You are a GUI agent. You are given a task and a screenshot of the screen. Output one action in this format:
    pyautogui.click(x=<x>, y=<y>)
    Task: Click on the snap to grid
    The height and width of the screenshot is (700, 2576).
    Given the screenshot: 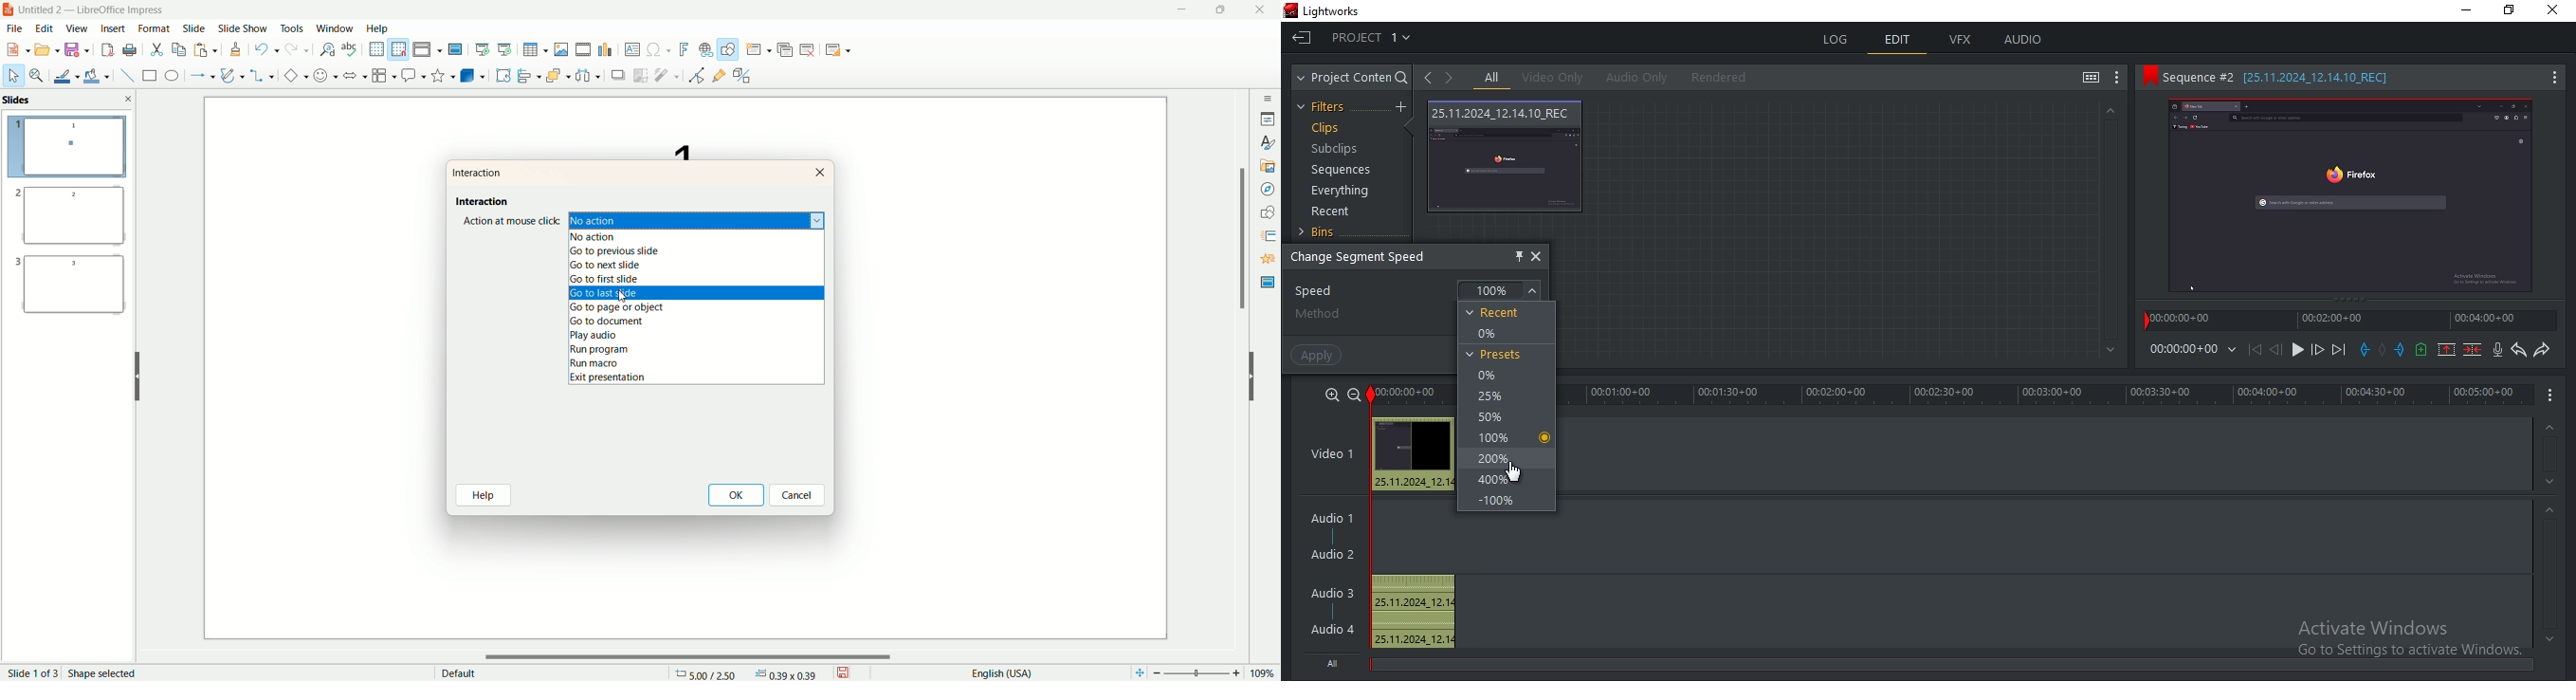 What is the action you would take?
    pyautogui.click(x=400, y=49)
    